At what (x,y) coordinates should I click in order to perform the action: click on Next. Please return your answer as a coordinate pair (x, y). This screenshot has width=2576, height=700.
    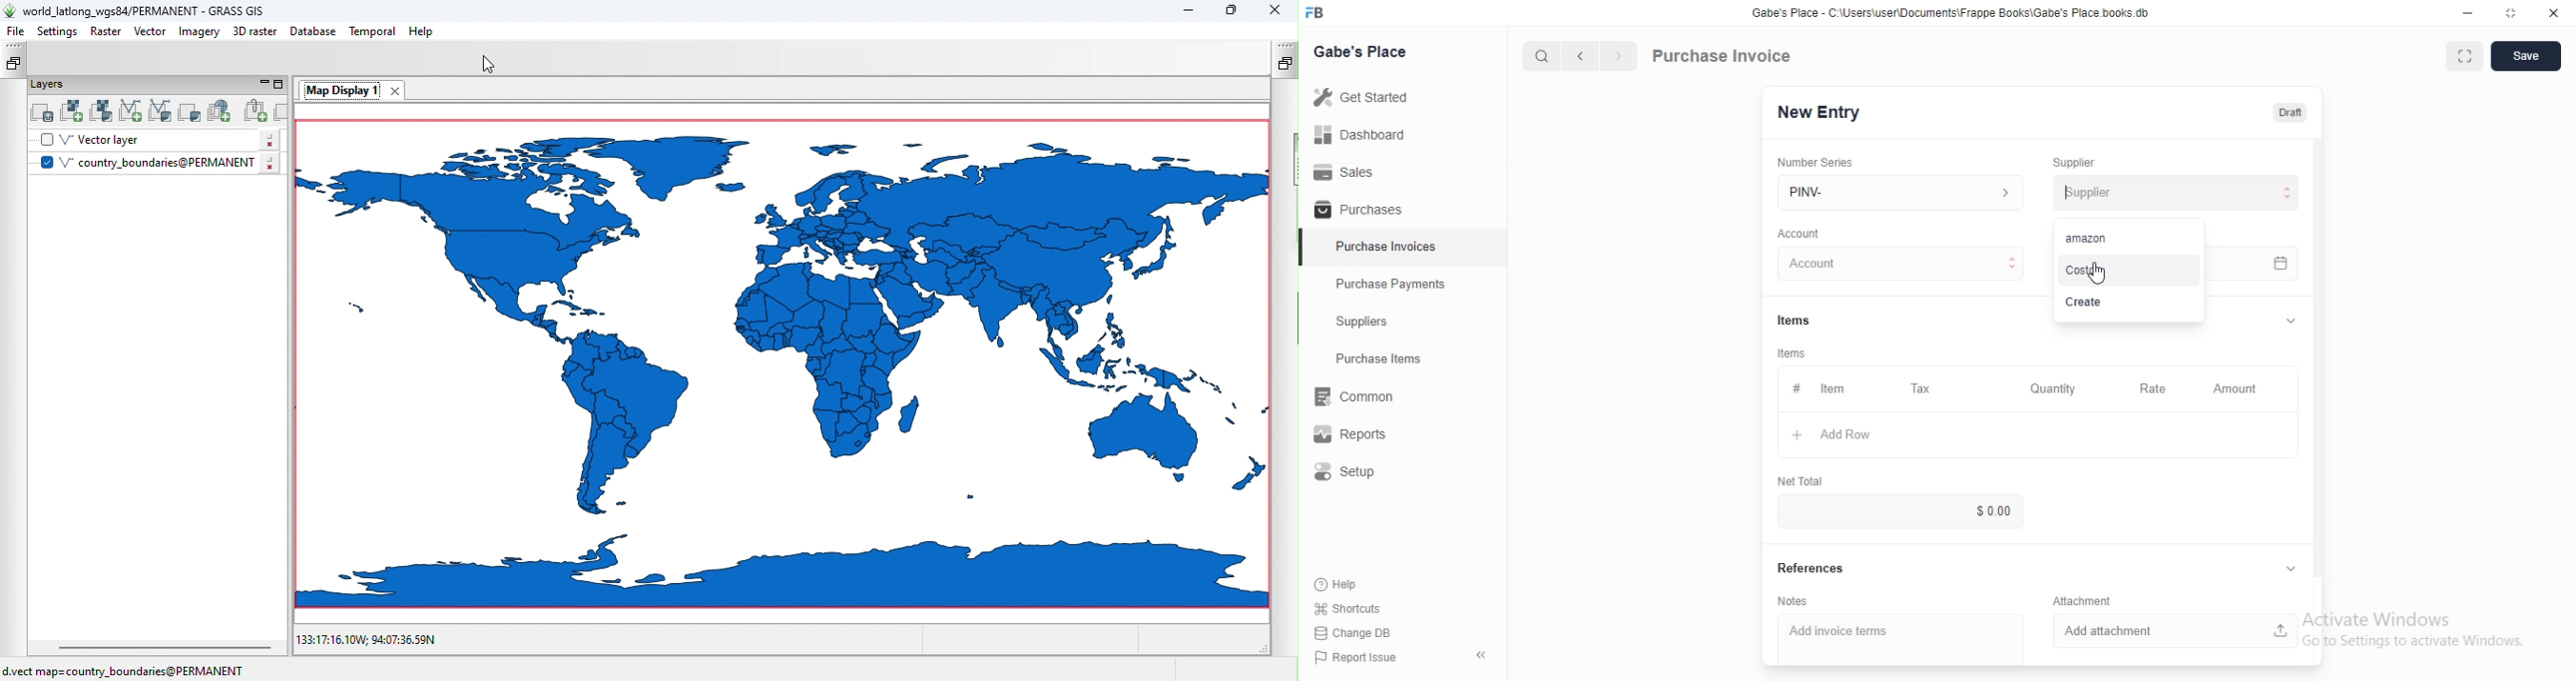
    Looking at the image, I should click on (1620, 56).